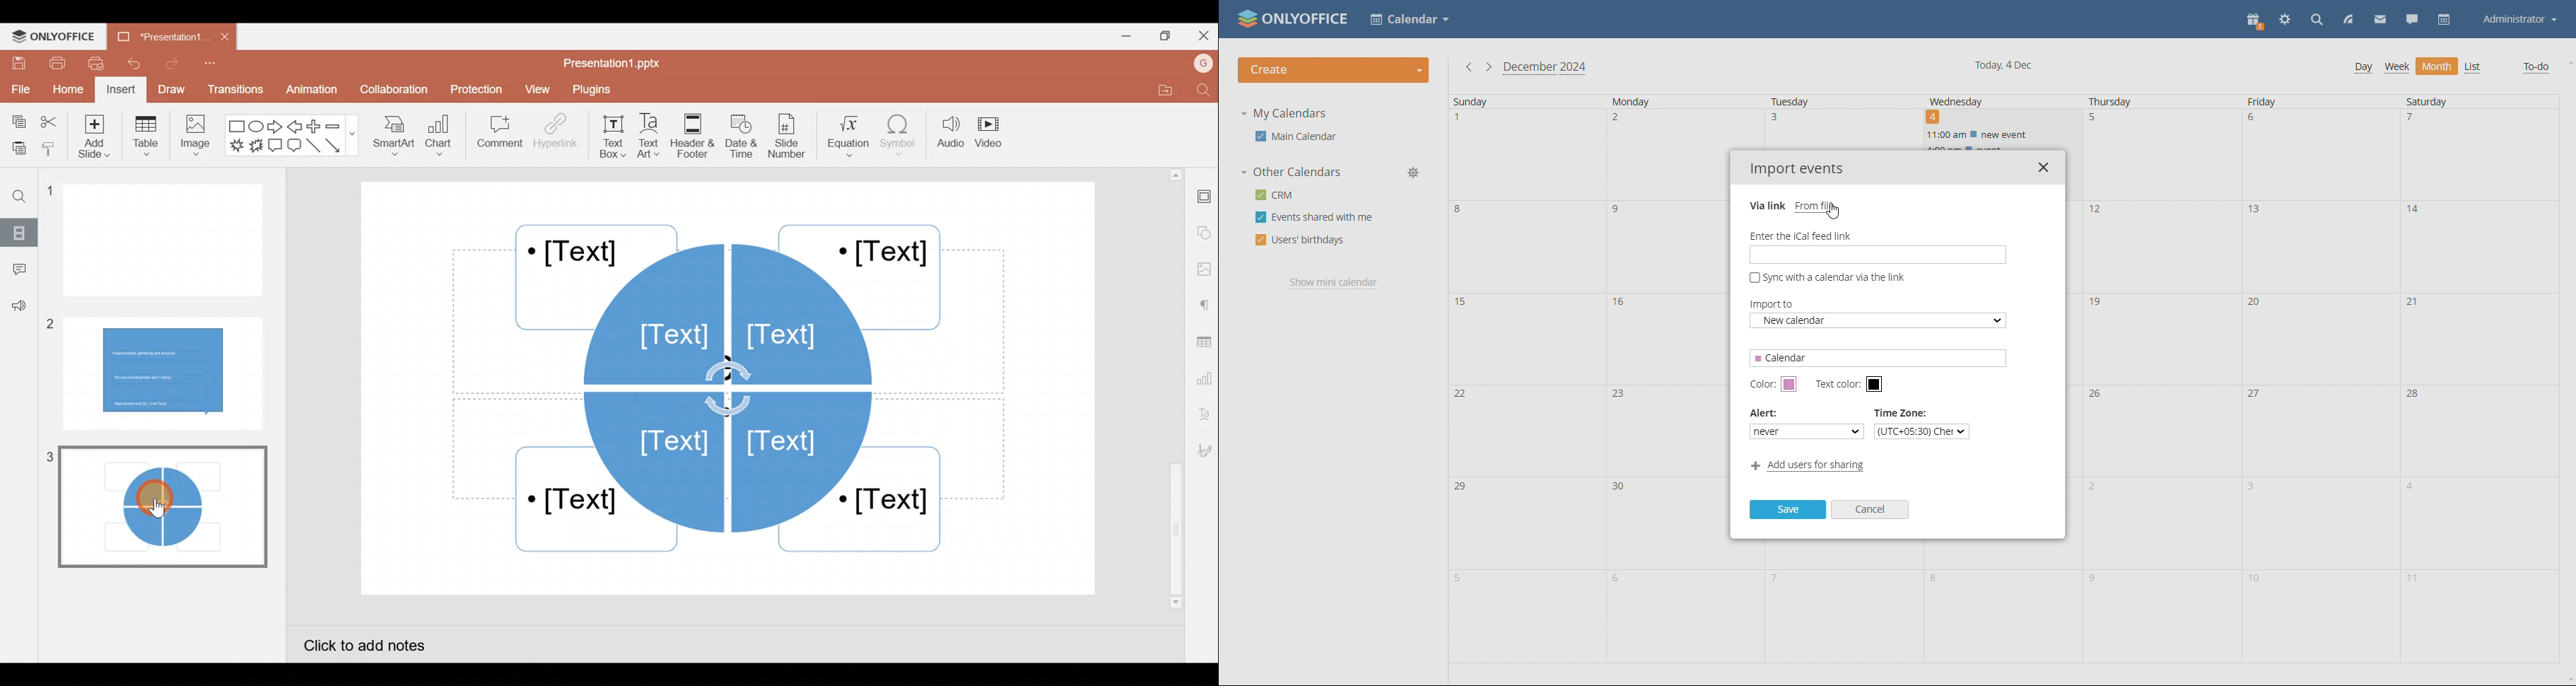 The image size is (2576, 700). I want to click on add users for sharing, so click(1808, 466).